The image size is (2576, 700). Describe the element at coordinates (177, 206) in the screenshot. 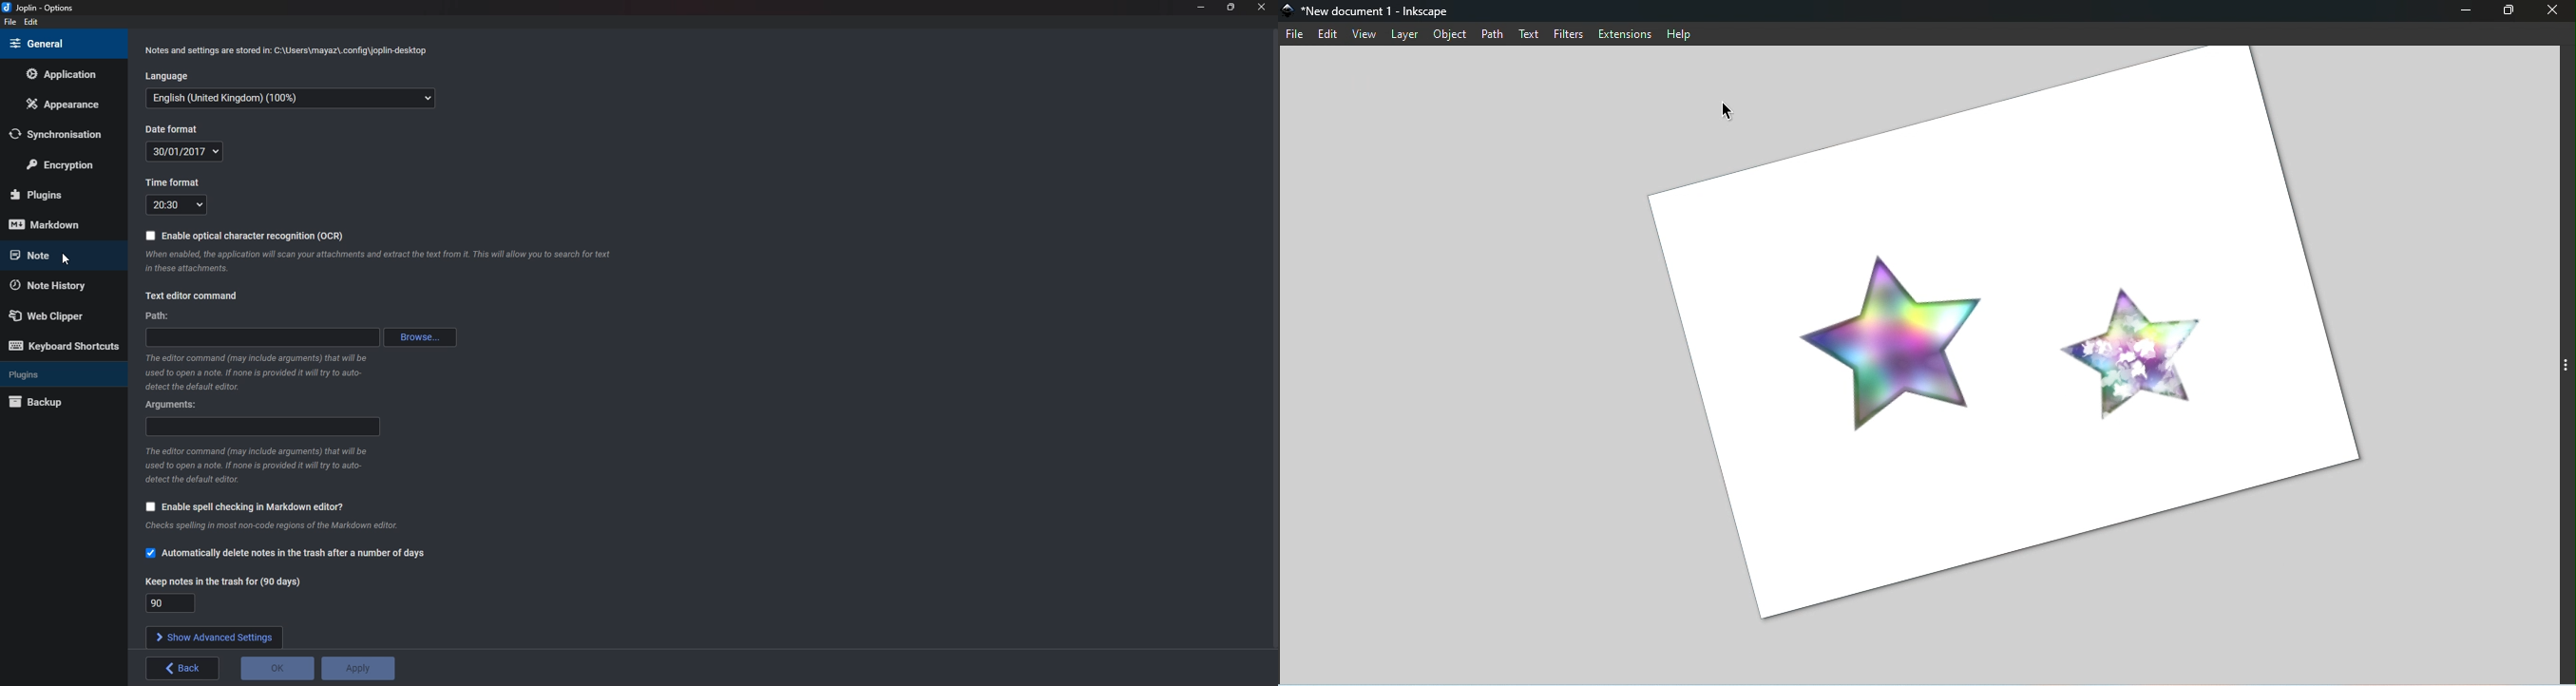

I see `Time format` at that location.